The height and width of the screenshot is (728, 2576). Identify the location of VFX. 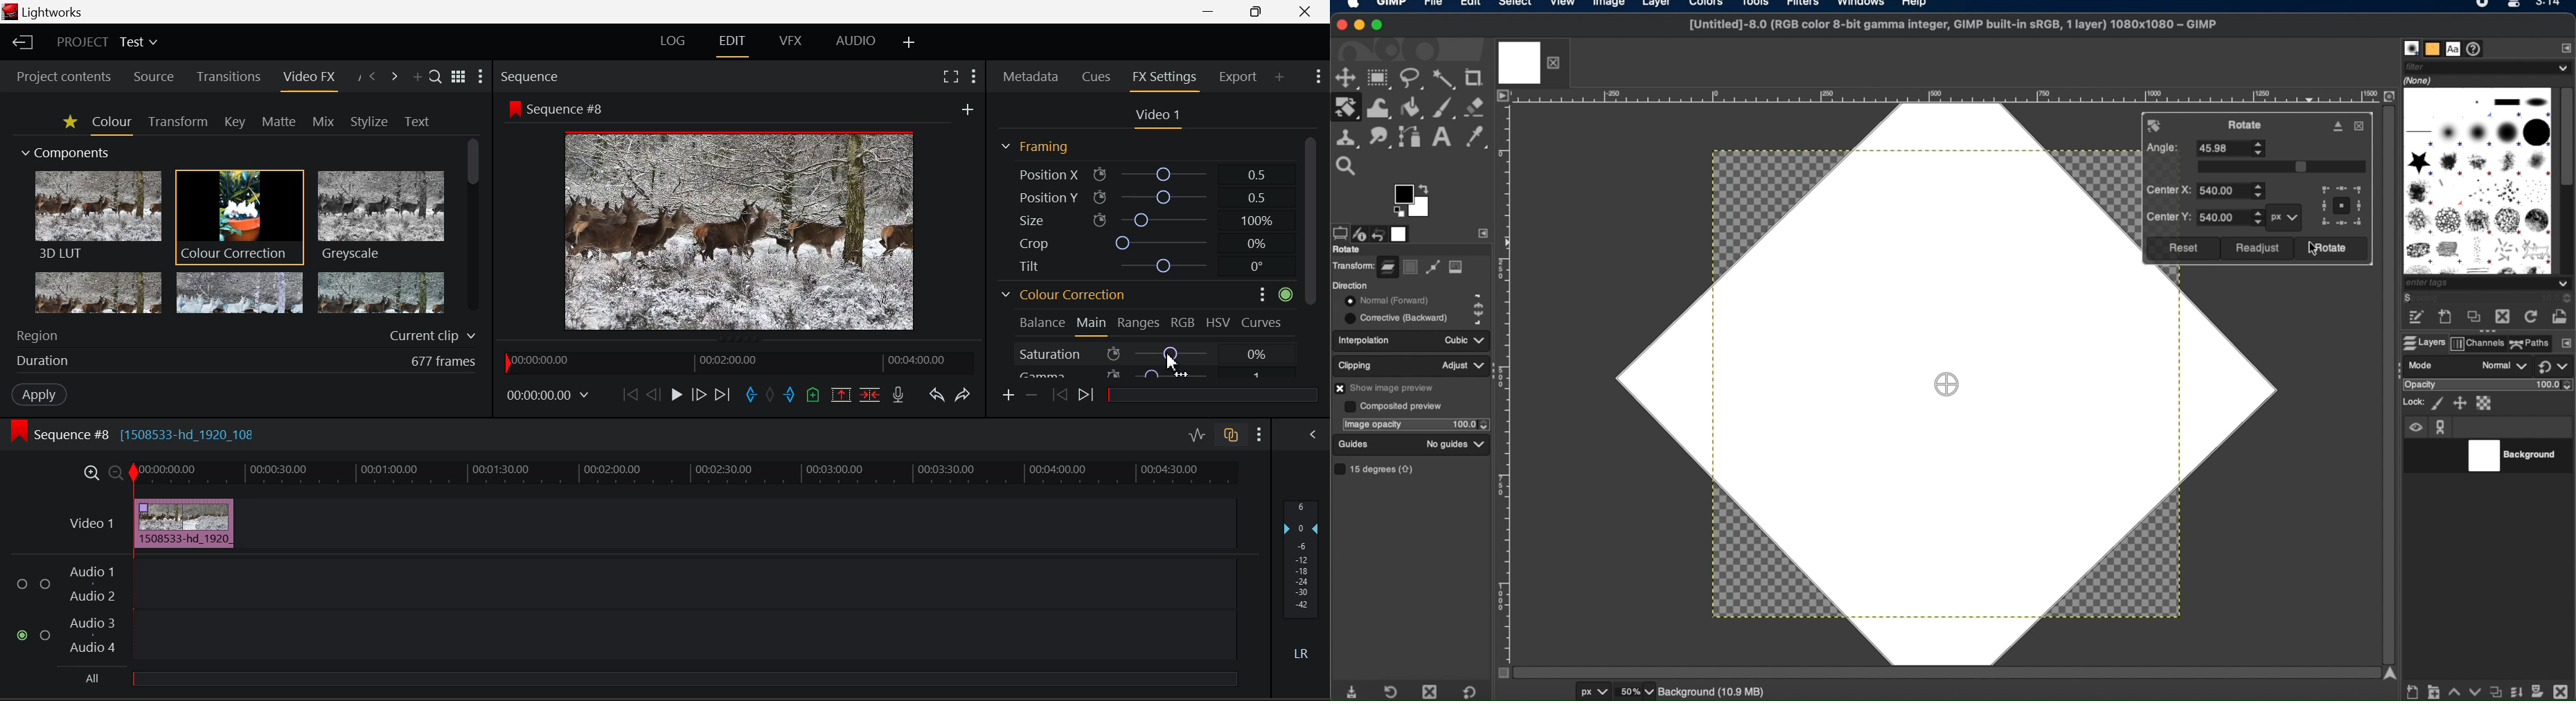
(790, 42).